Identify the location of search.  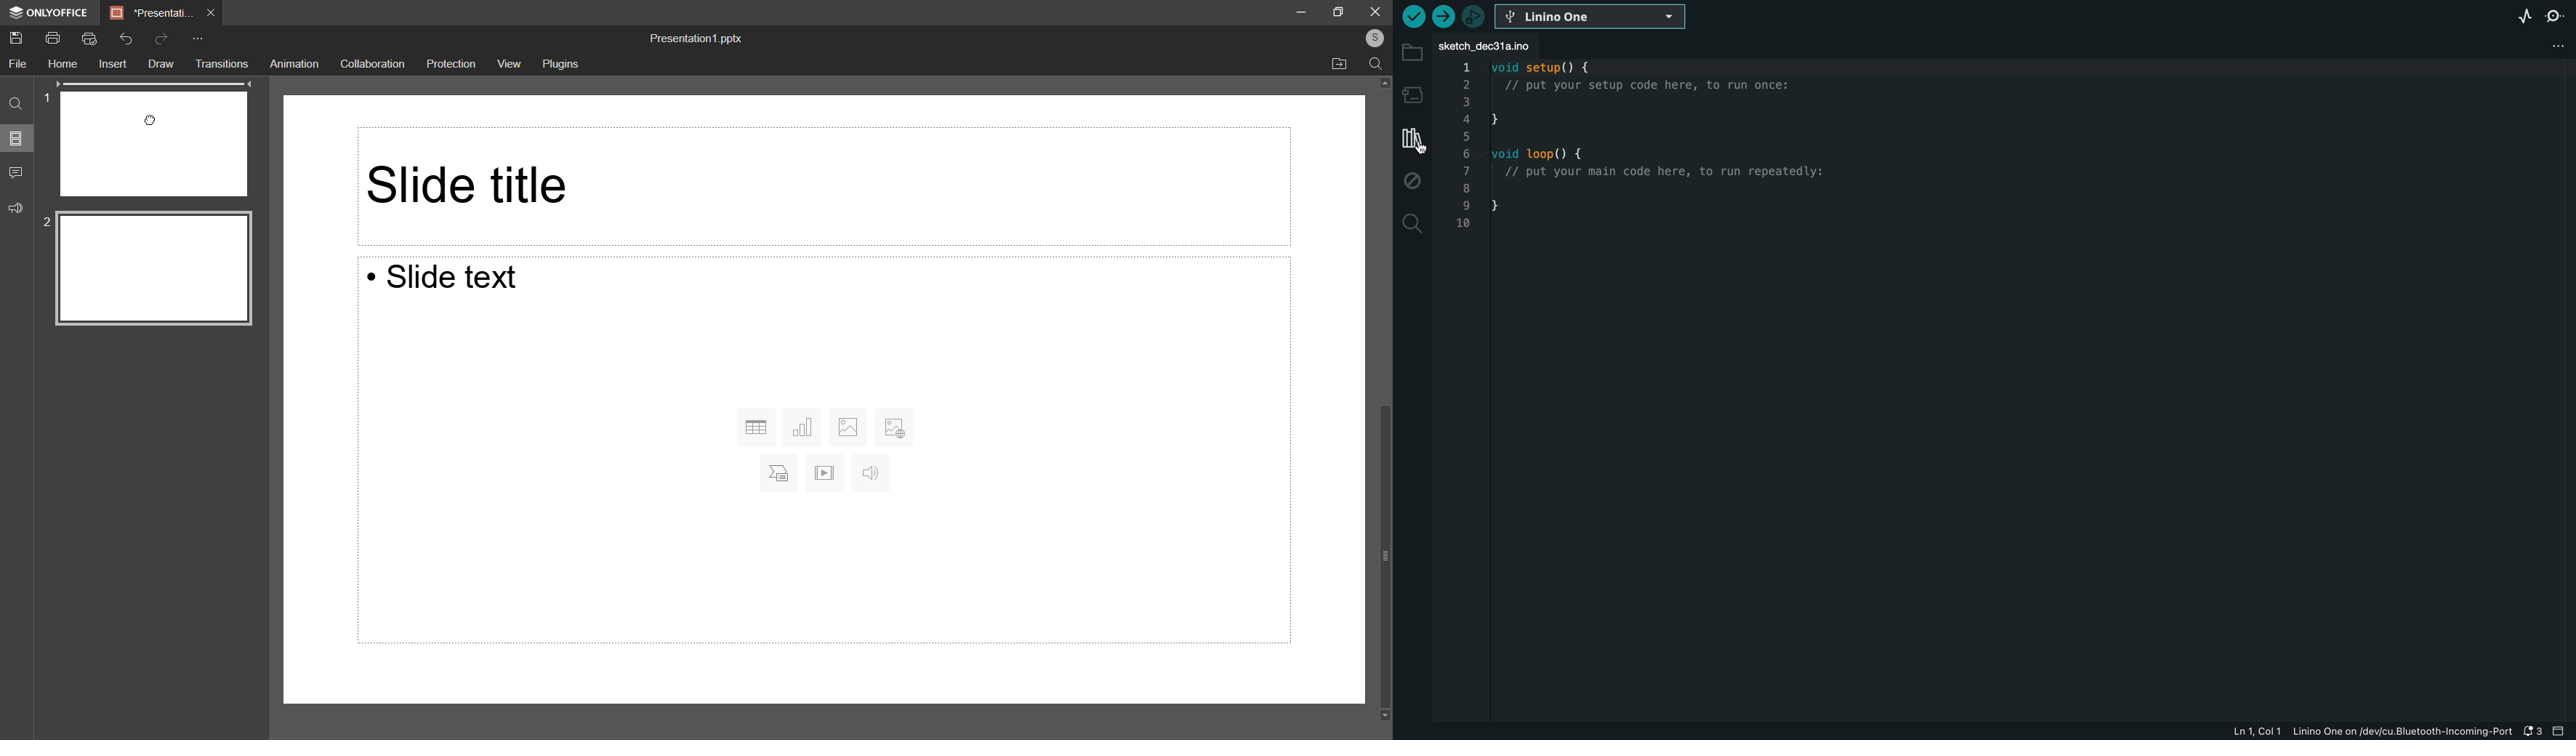
(1409, 223).